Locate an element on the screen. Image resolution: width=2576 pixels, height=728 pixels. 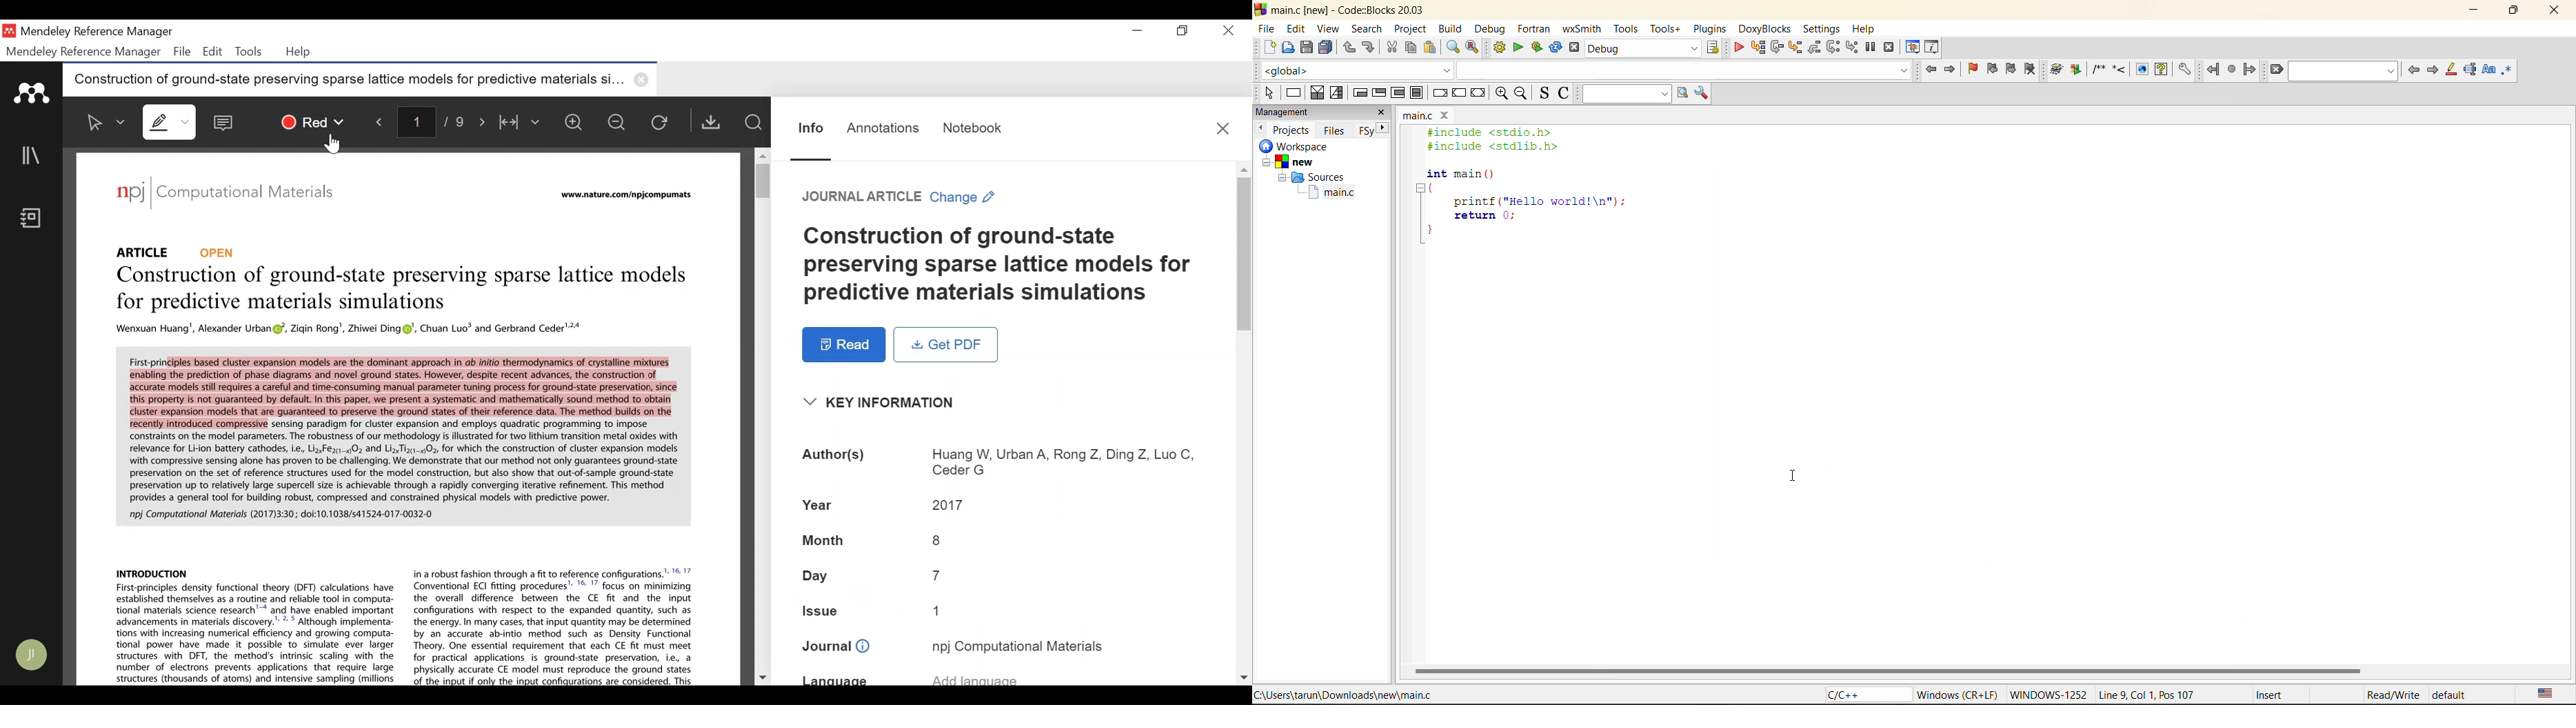
Library is located at coordinates (32, 155).